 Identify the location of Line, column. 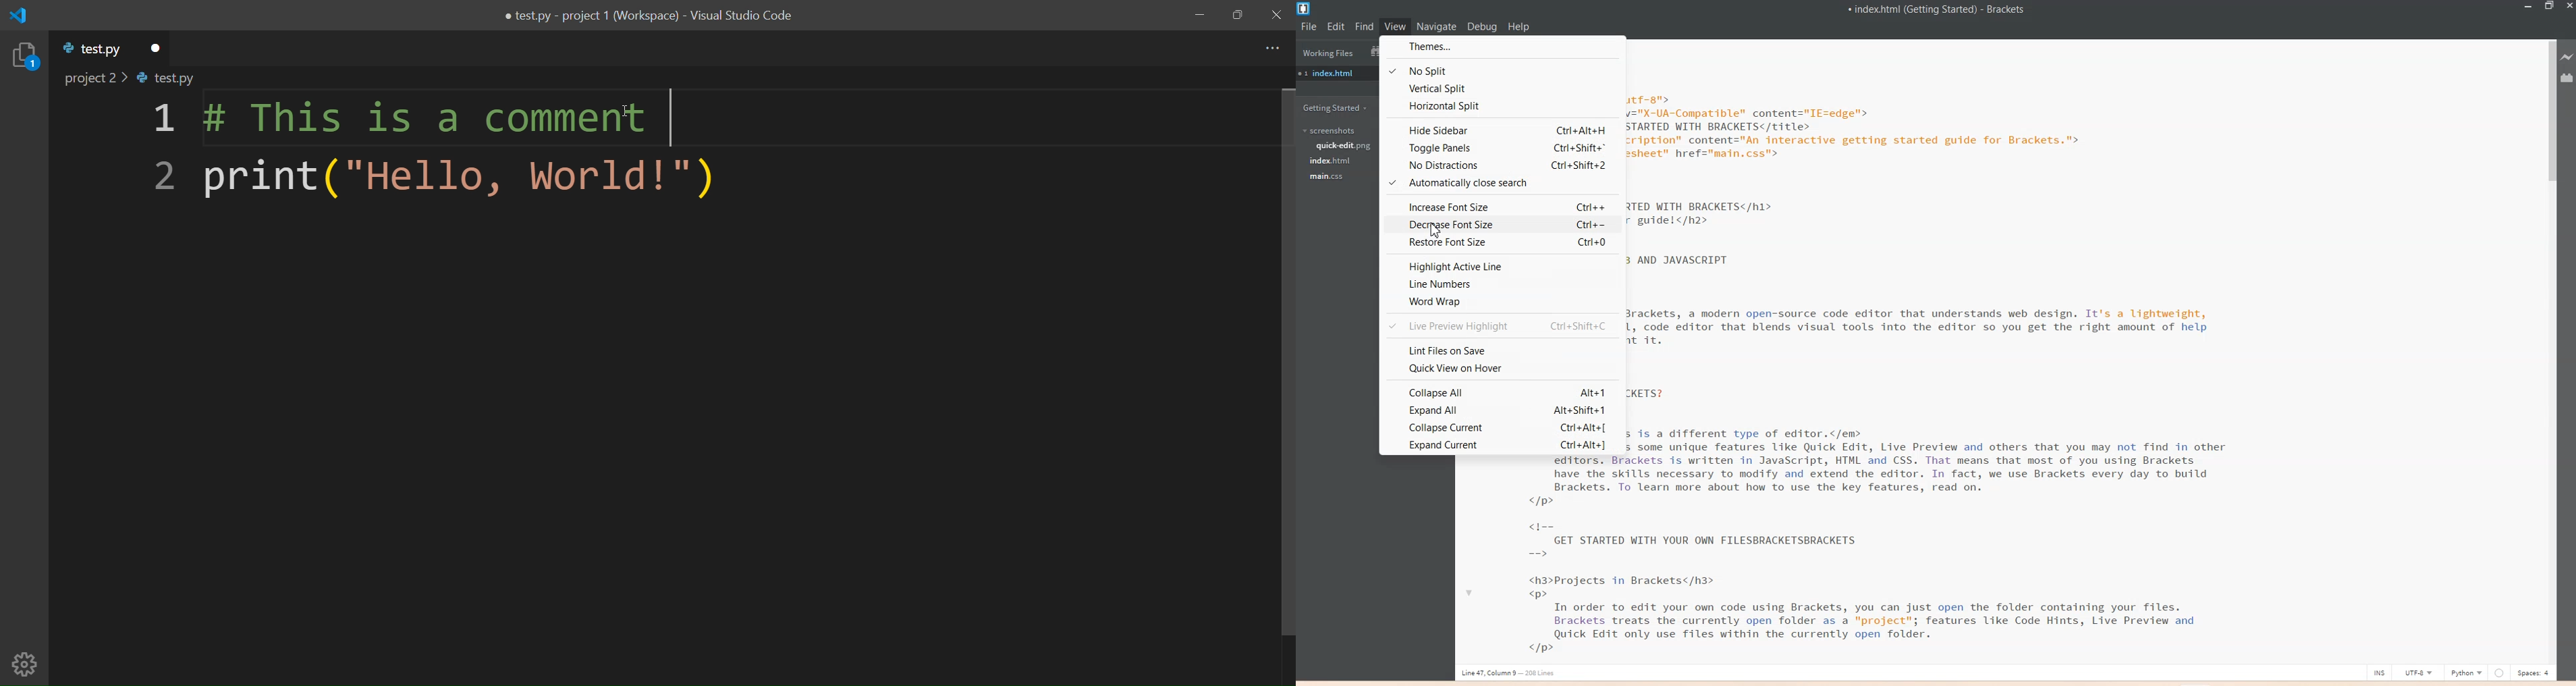
(1511, 675).